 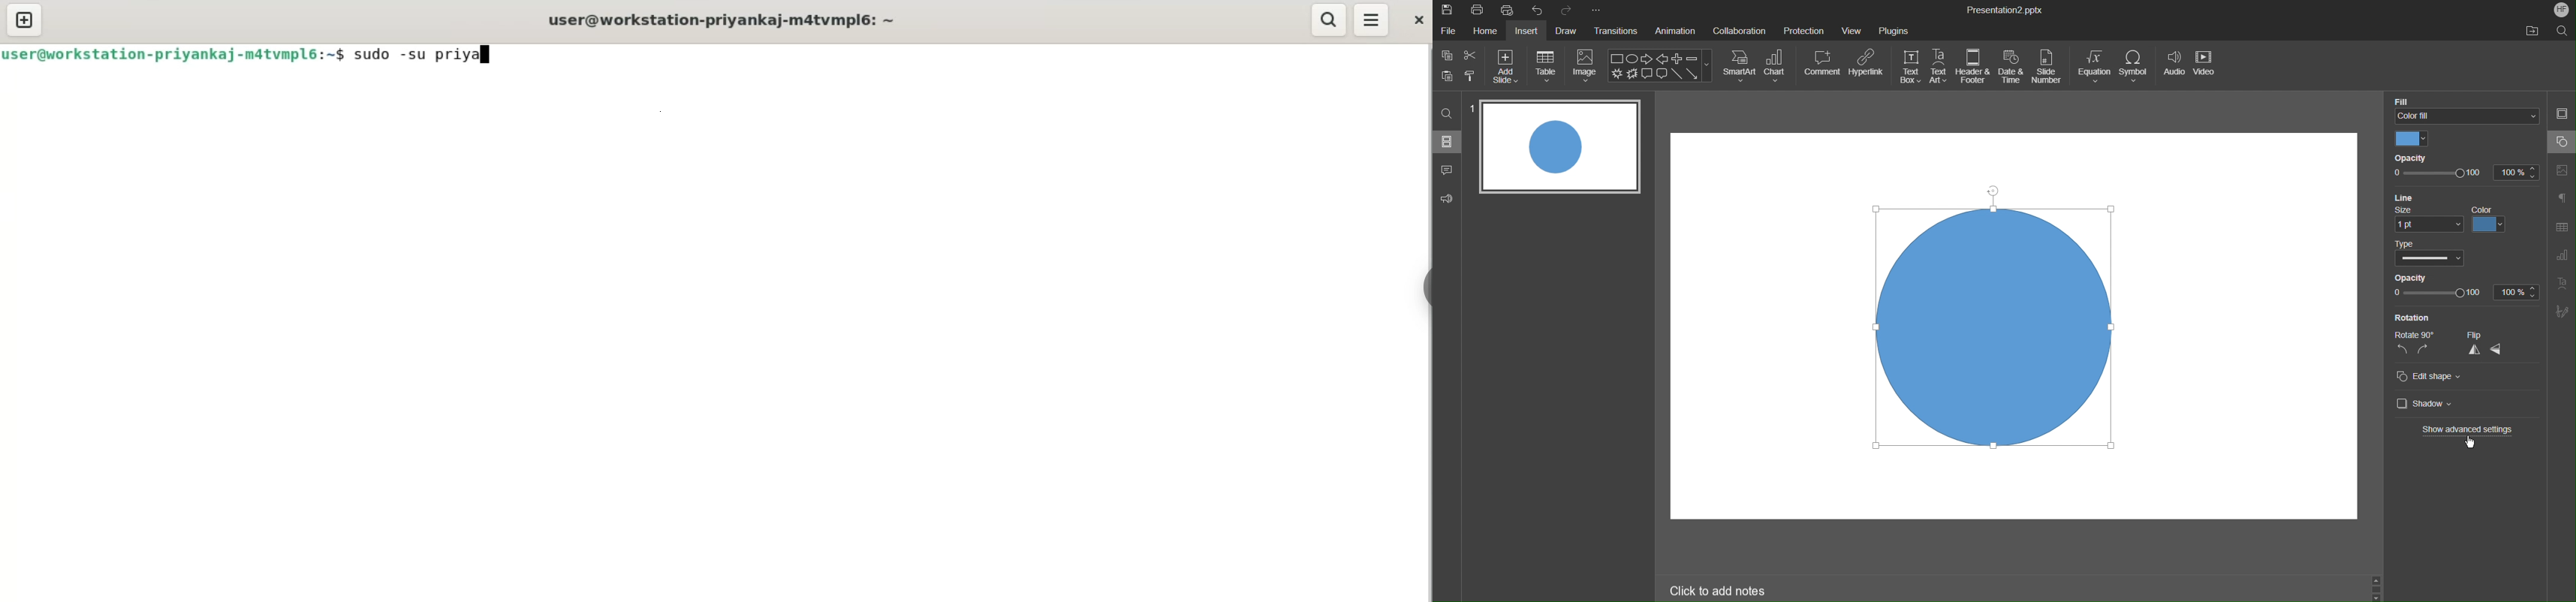 I want to click on Redo, so click(x=1567, y=10).